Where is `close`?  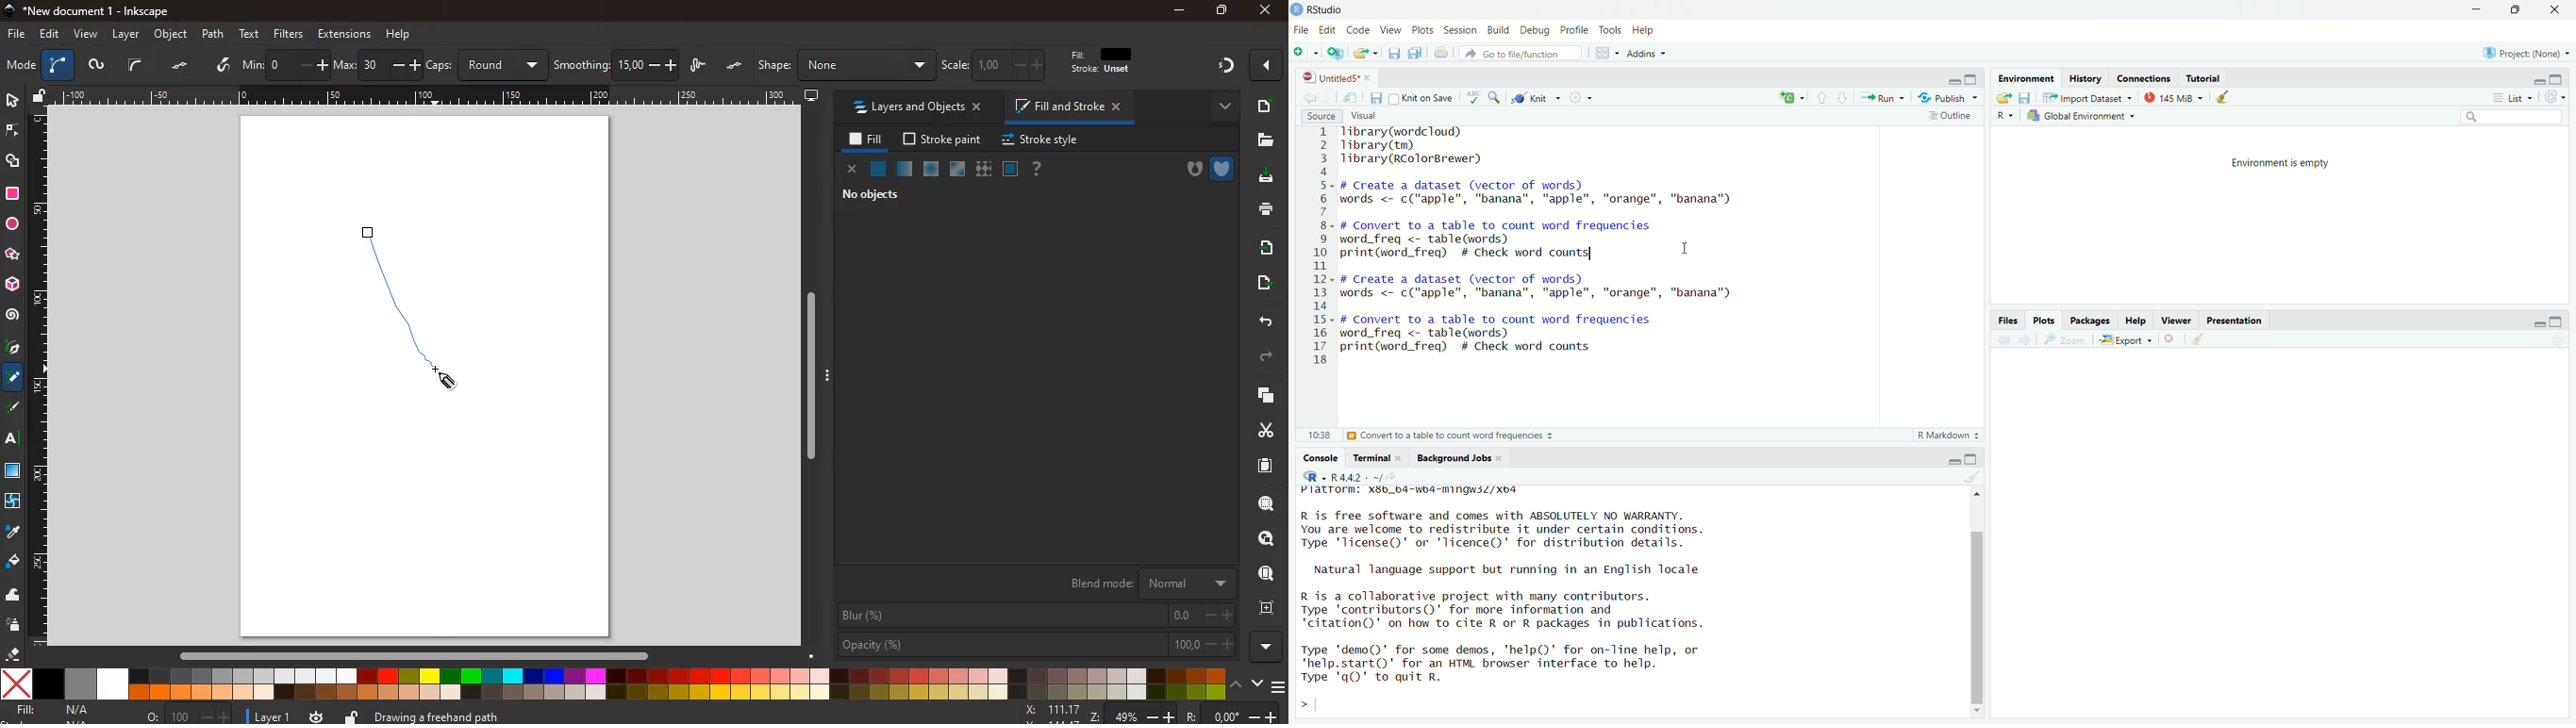
close is located at coordinates (1264, 11).